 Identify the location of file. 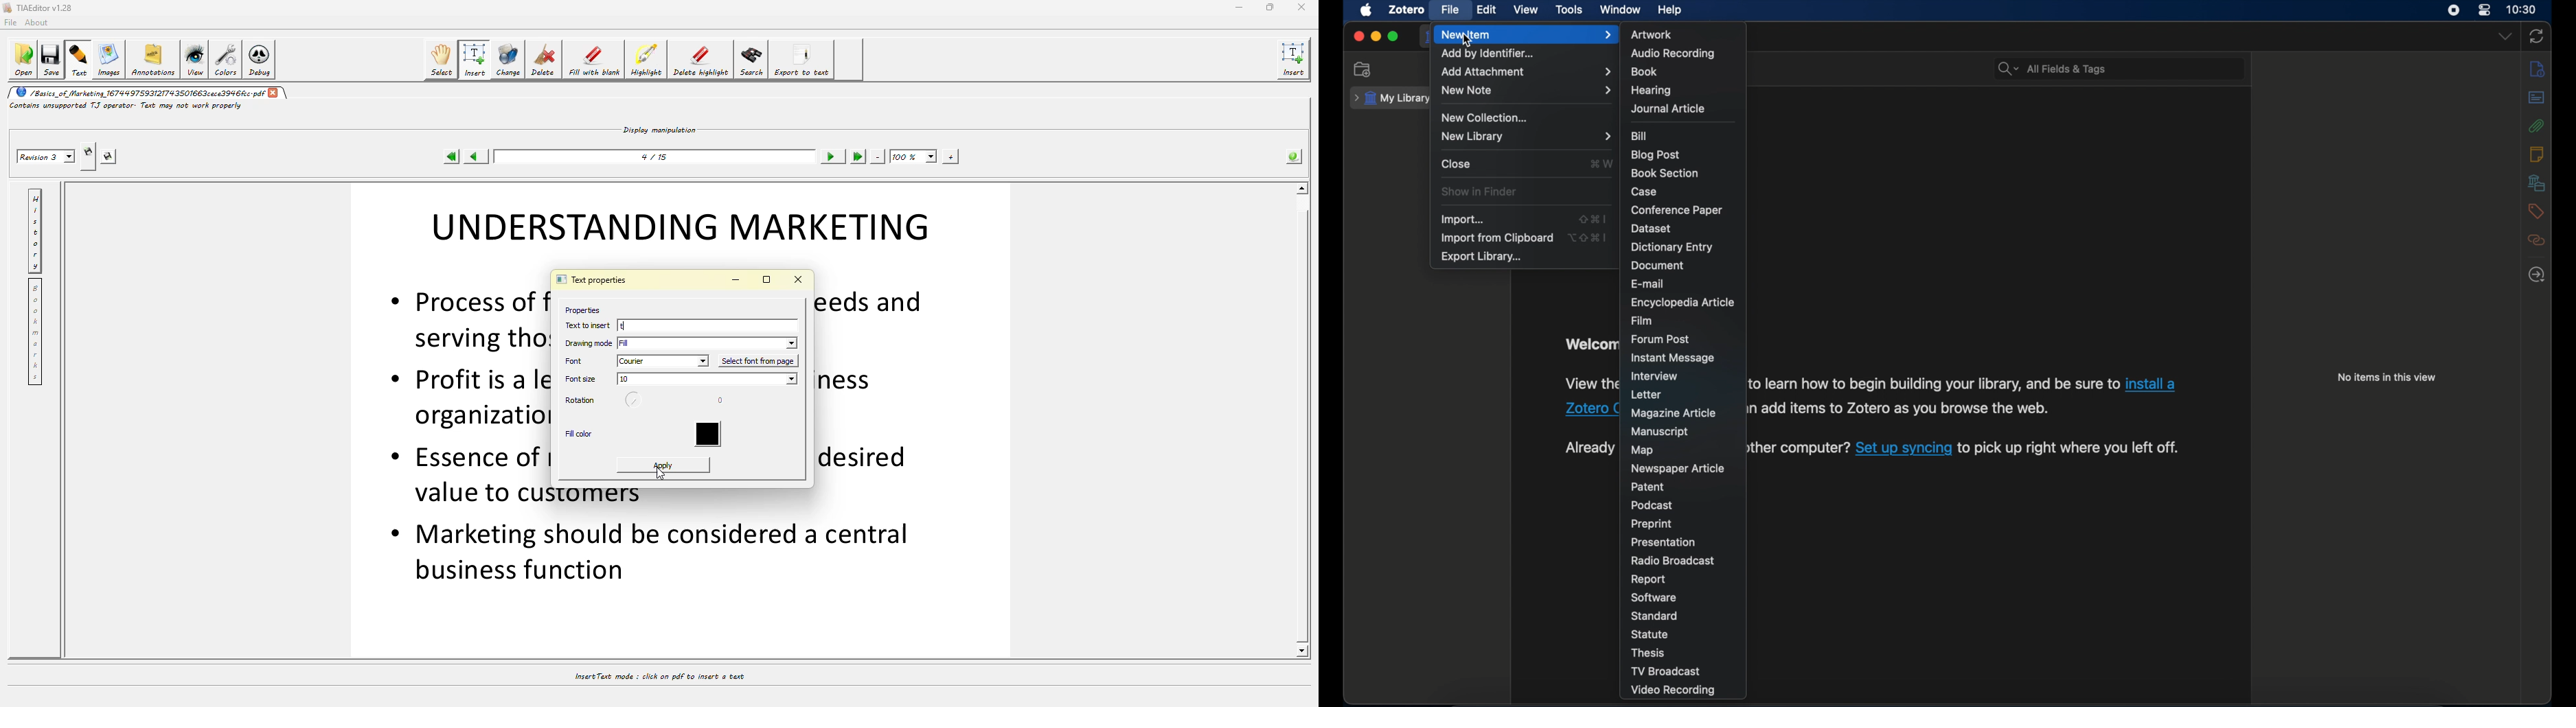
(1450, 10).